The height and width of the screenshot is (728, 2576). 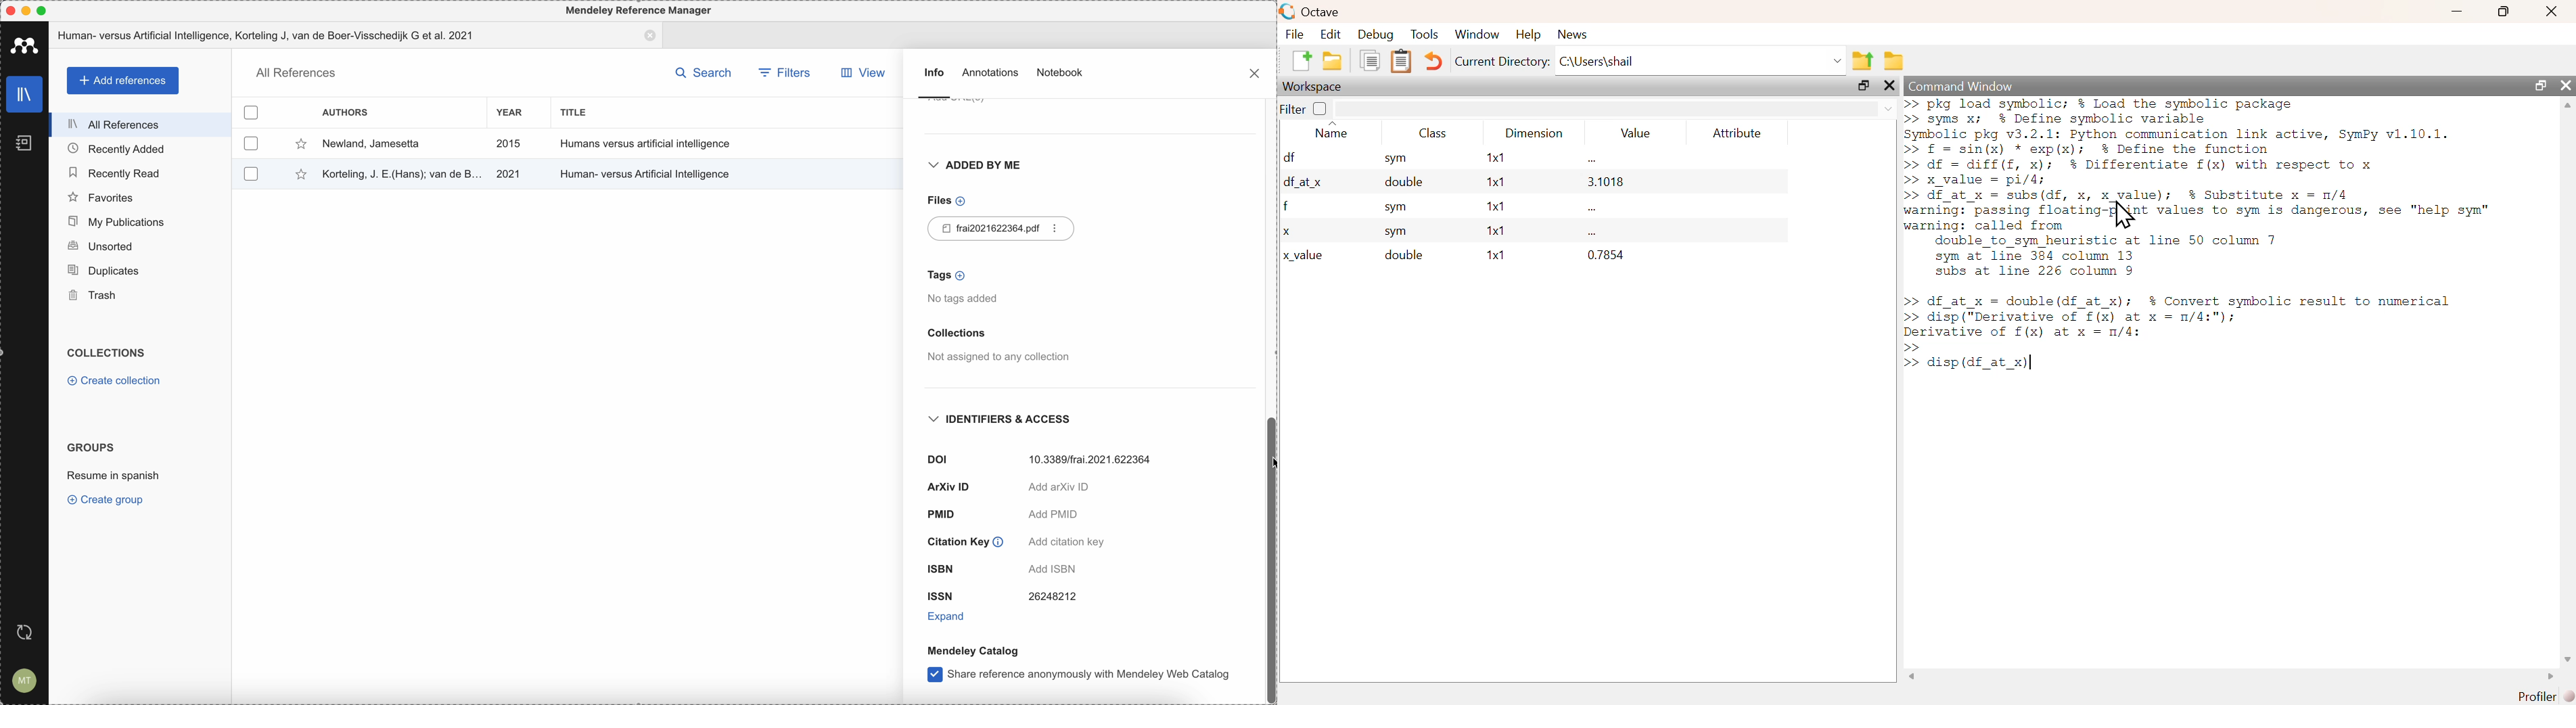 I want to click on drag to down, so click(x=1269, y=561).